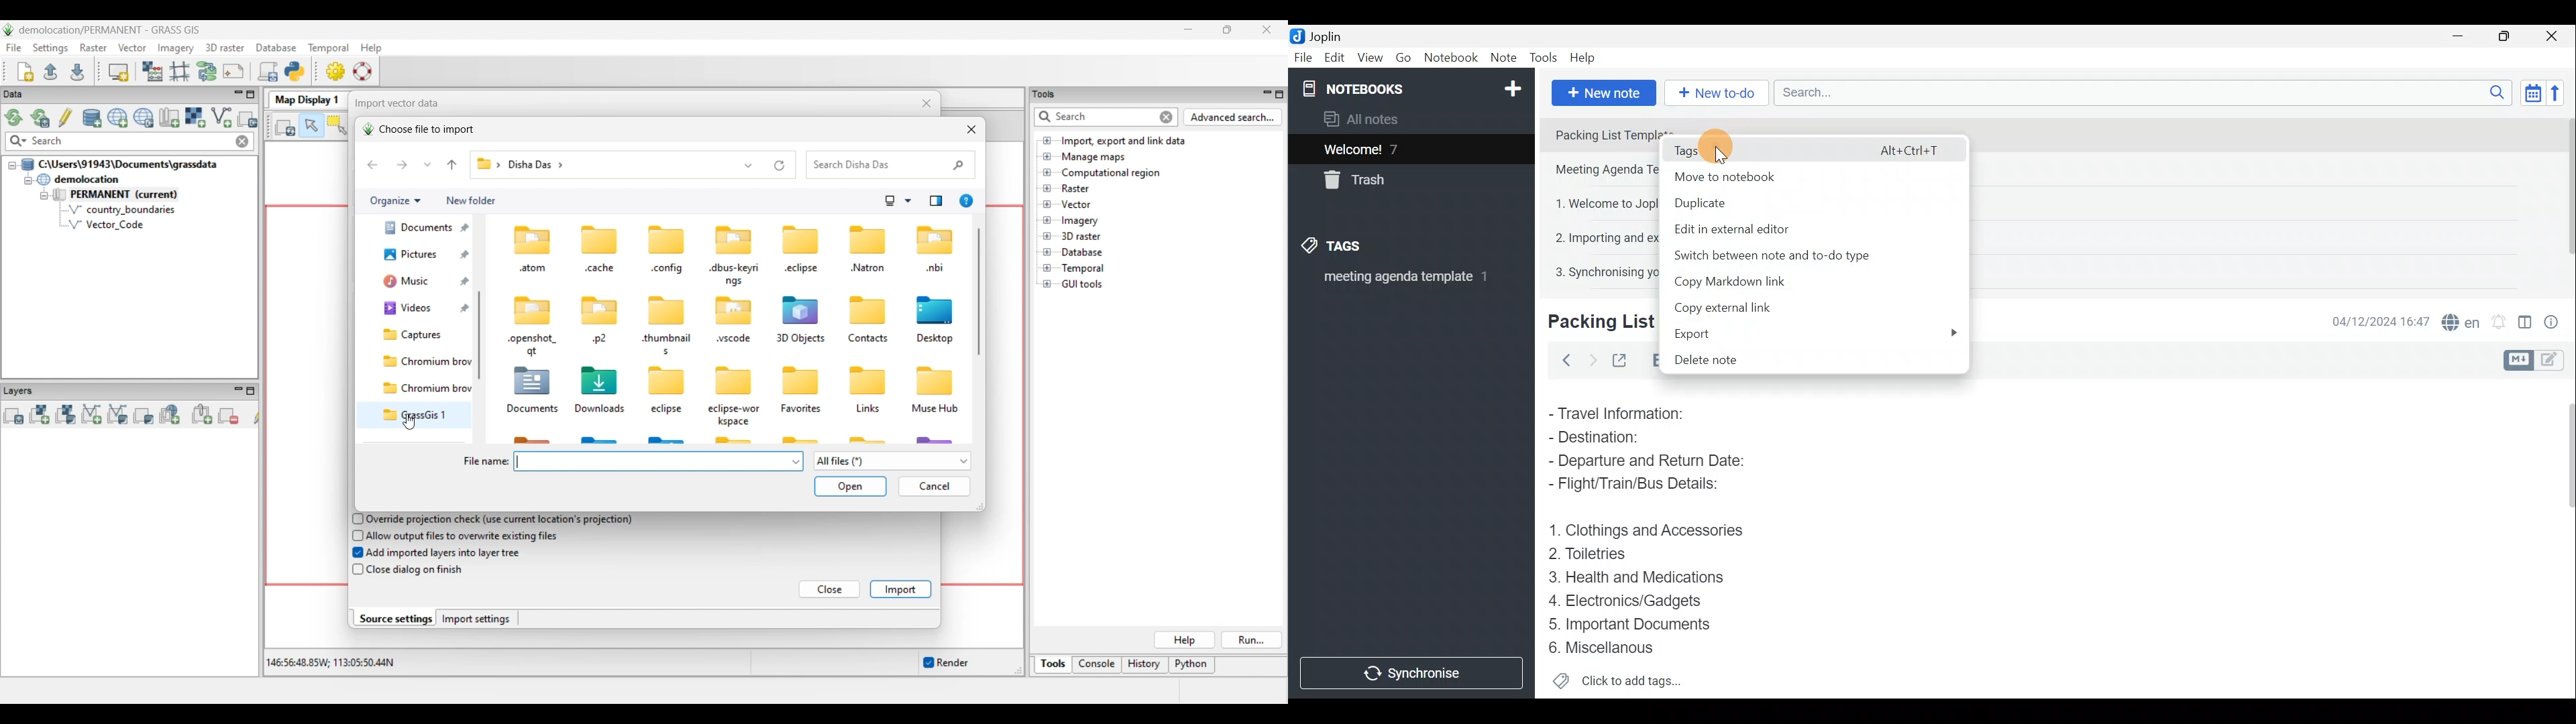 The height and width of the screenshot is (728, 2576). Describe the element at coordinates (535, 308) in the screenshot. I see `icon` at that location.